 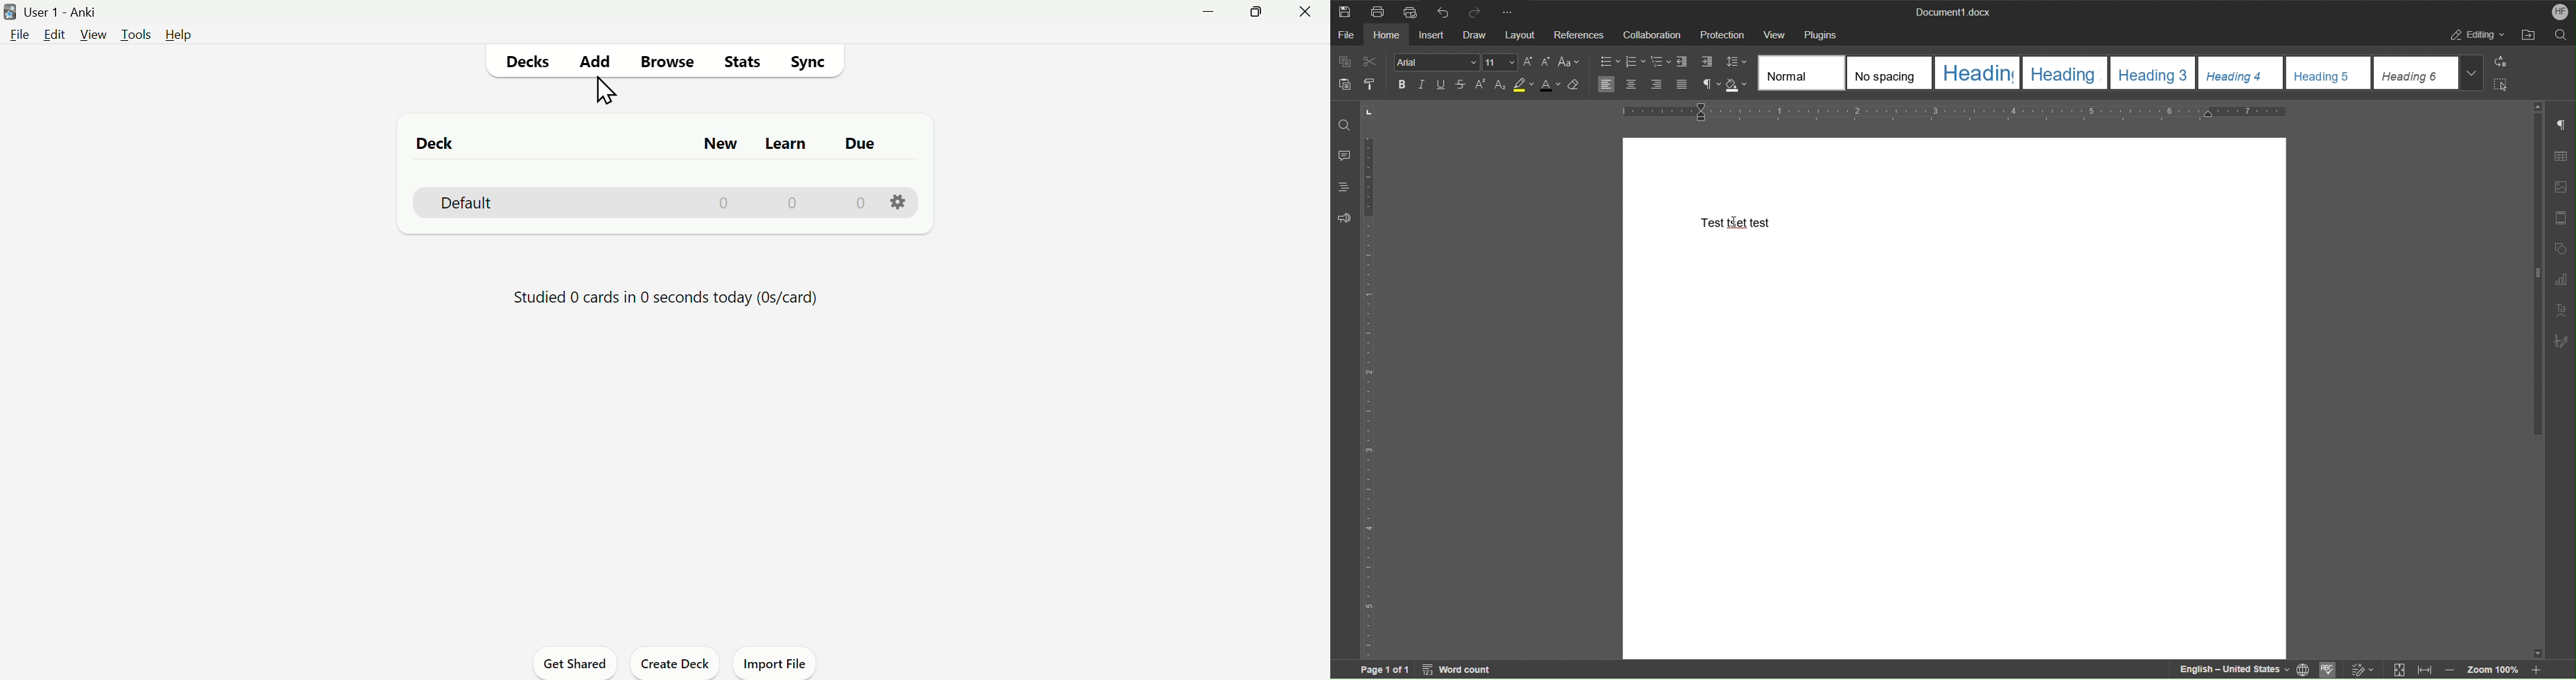 I want to click on Sync, so click(x=810, y=64).